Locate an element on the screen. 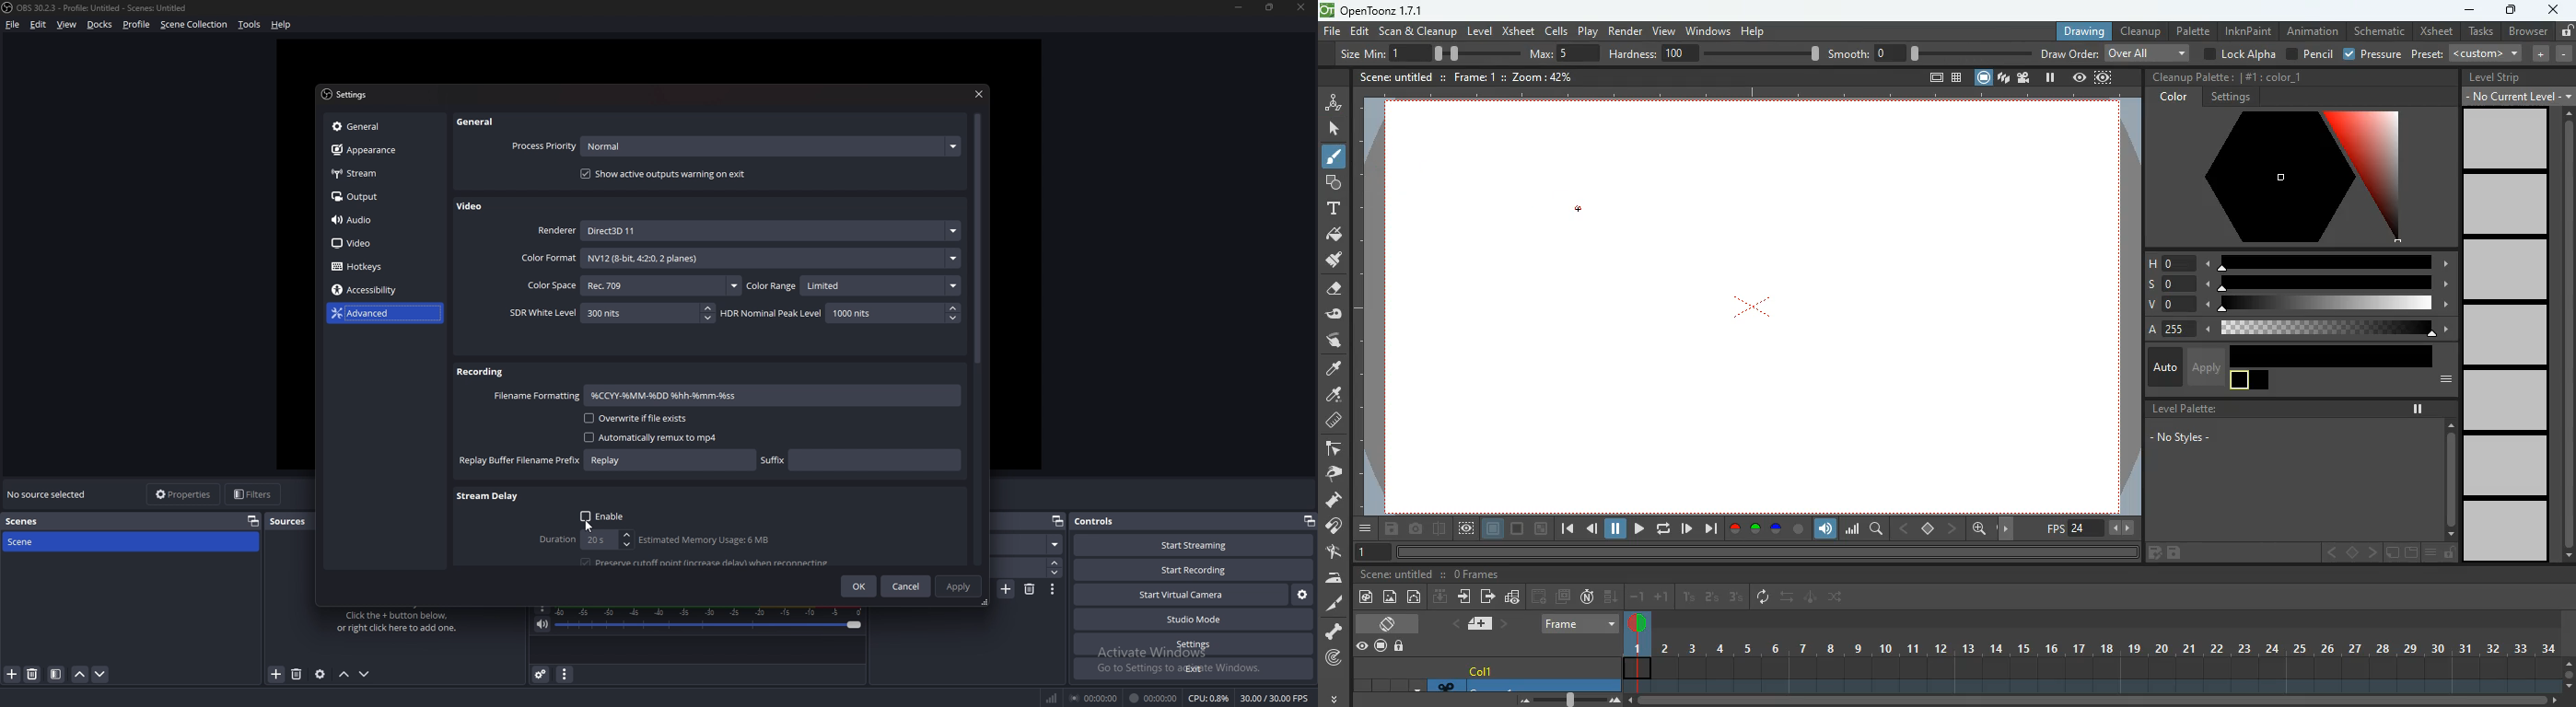  source properties is located at coordinates (319, 675).